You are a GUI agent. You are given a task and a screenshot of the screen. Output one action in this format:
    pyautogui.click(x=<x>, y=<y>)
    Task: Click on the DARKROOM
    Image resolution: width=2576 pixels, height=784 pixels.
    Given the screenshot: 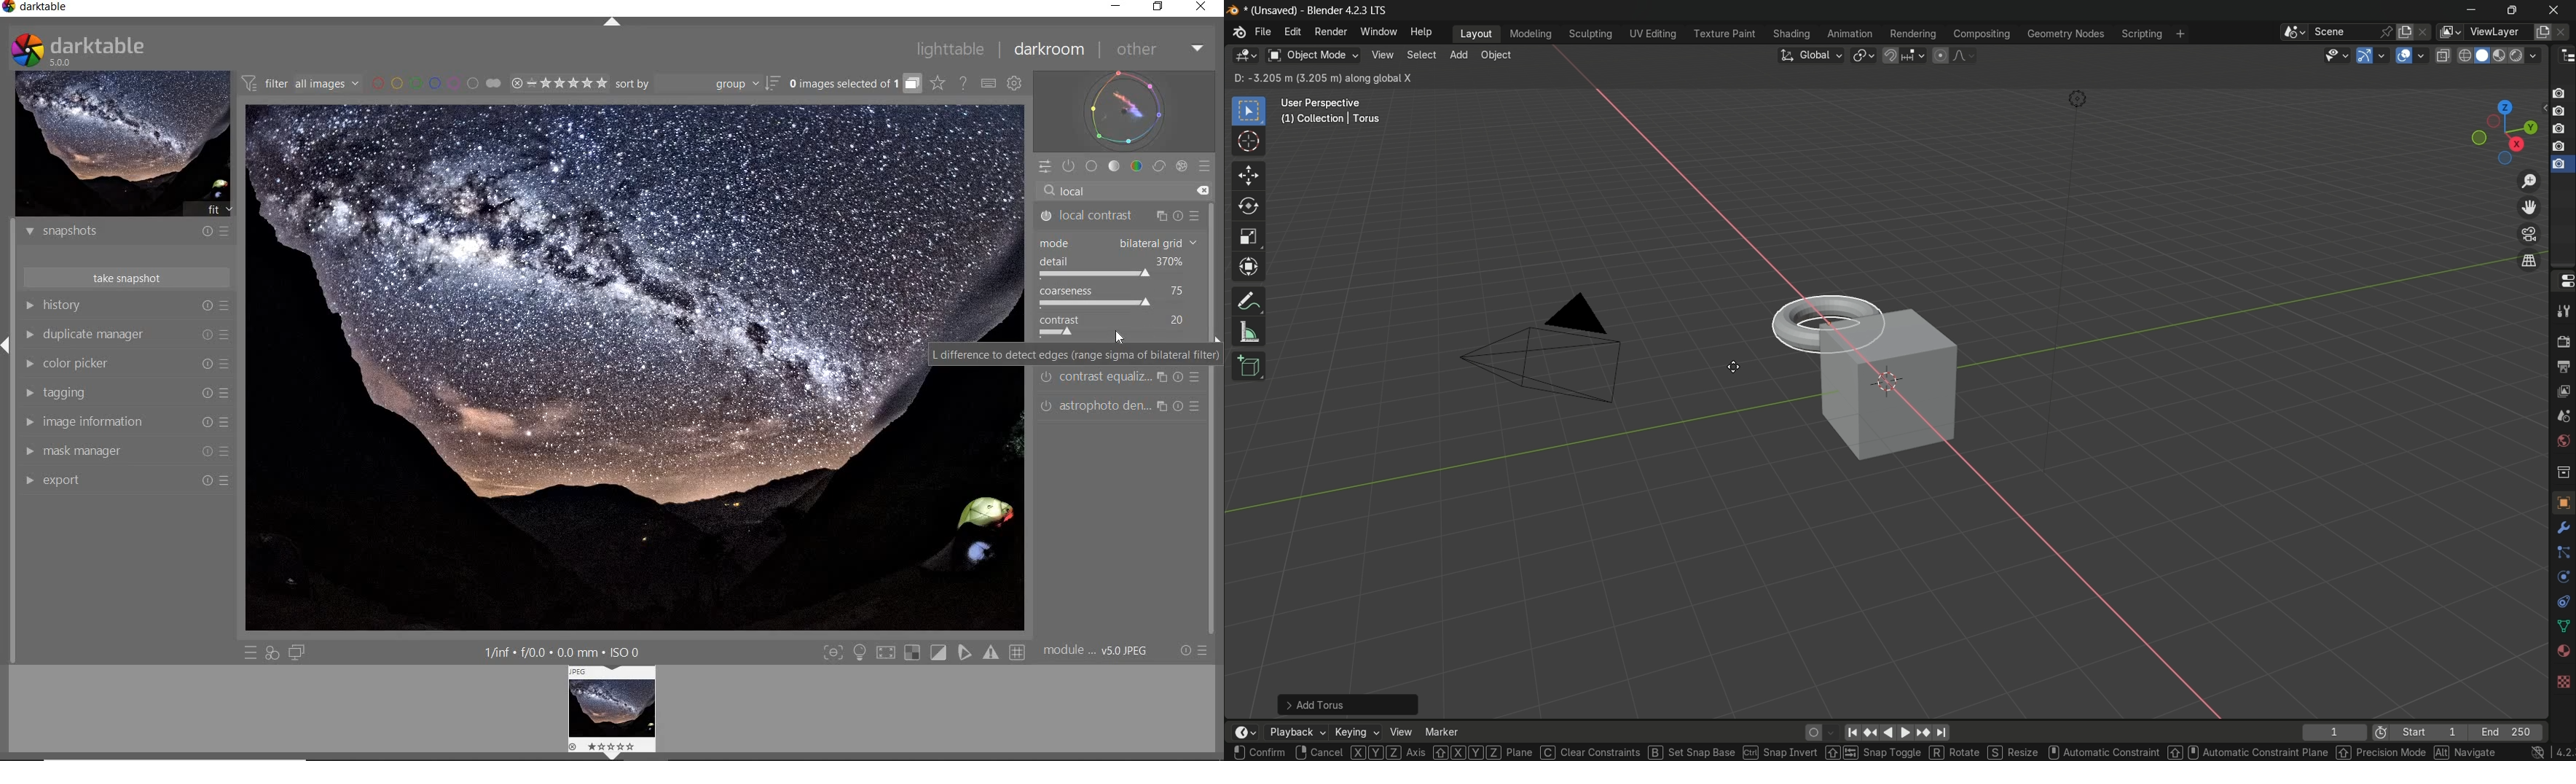 What is the action you would take?
    pyautogui.click(x=1051, y=49)
    